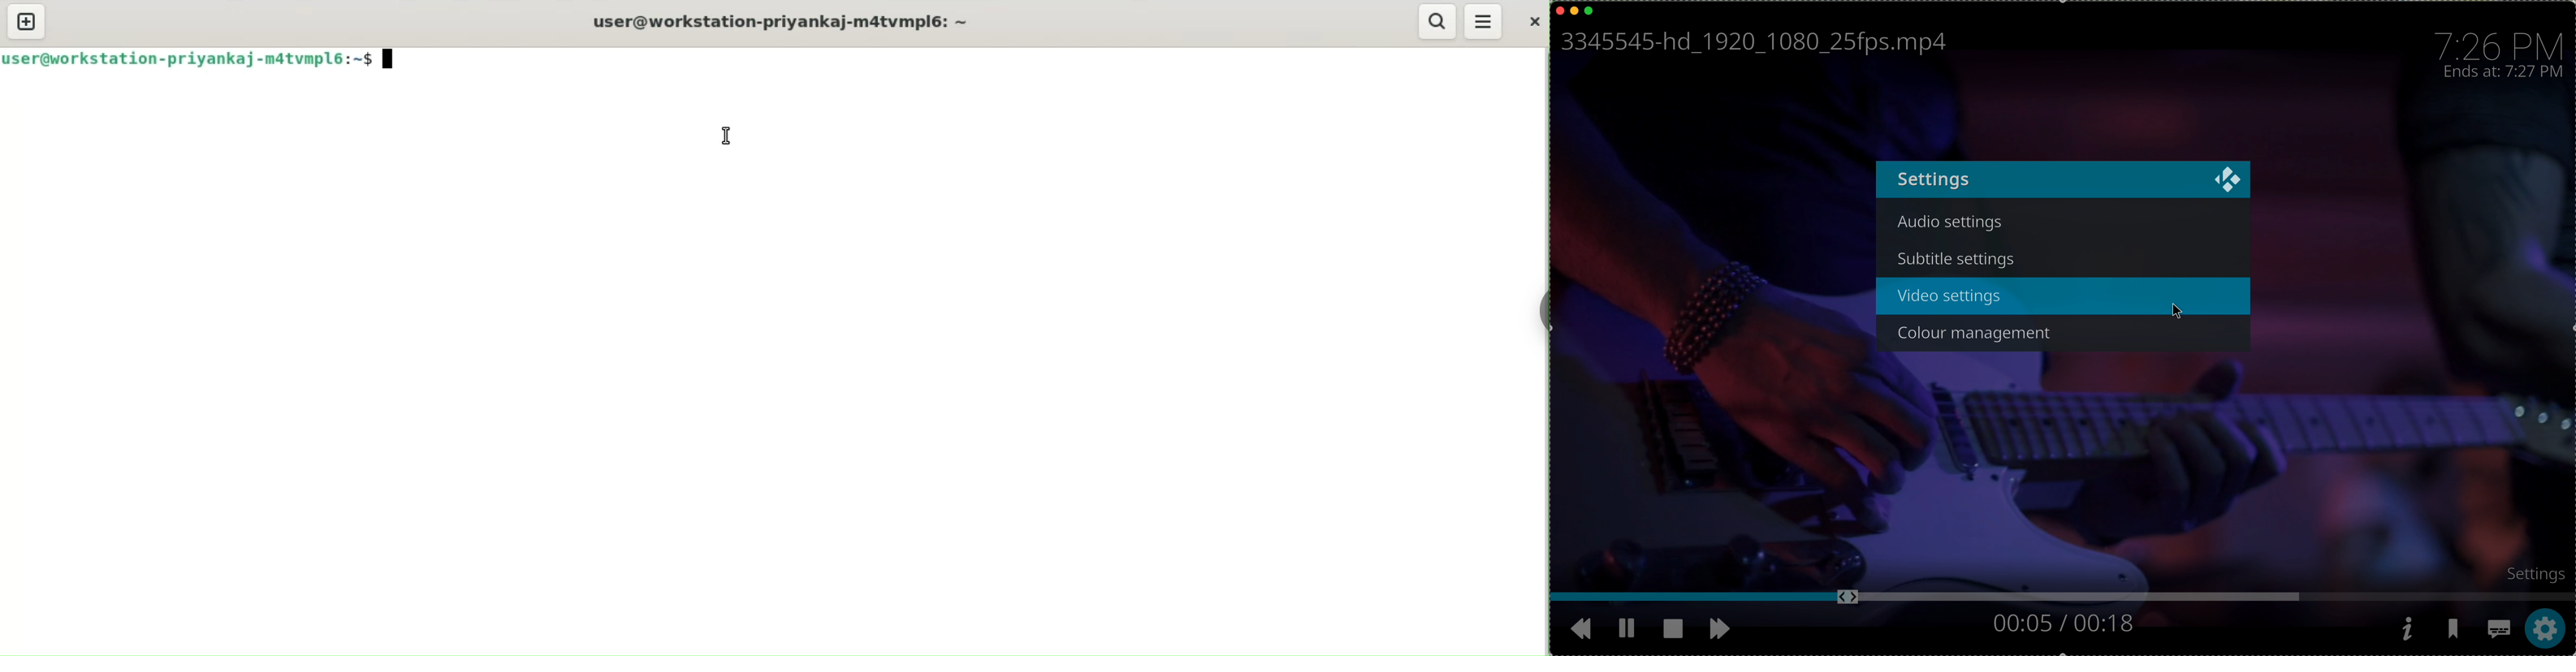 This screenshot has width=2576, height=672. What do you see at coordinates (727, 136) in the screenshot?
I see `cursor` at bounding box center [727, 136].